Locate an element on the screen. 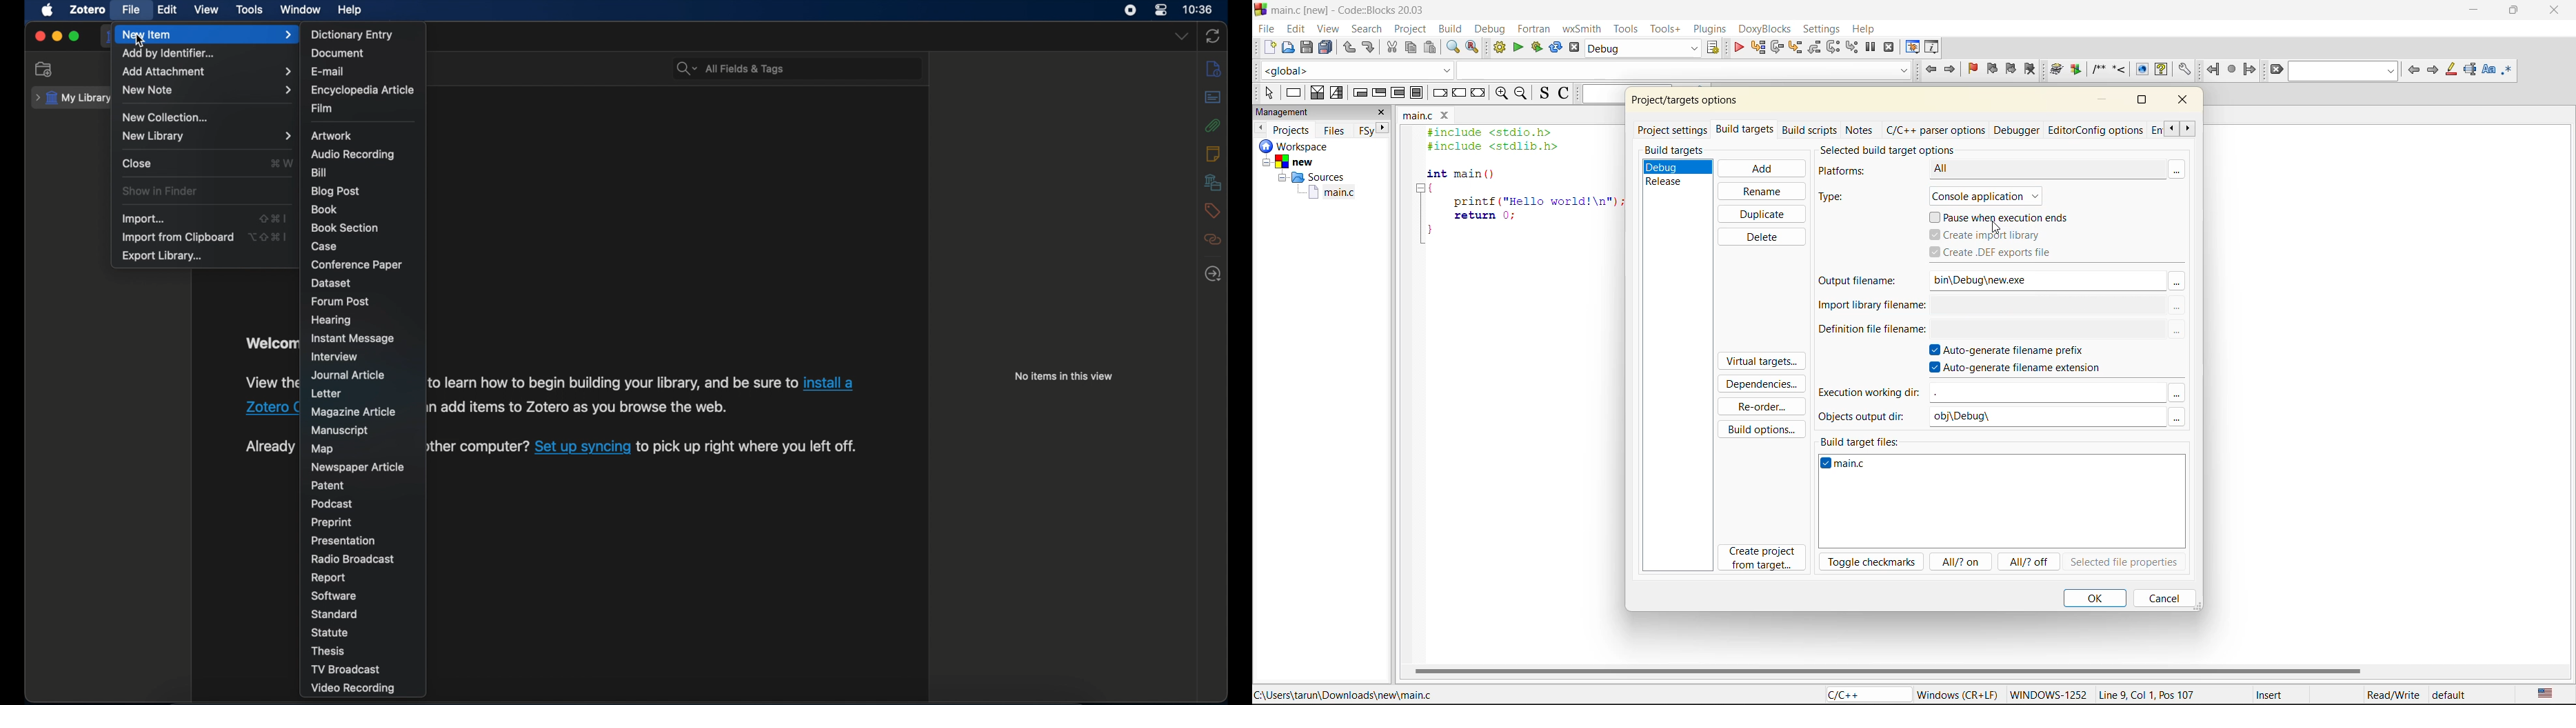 The image size is (2576, 728). help is located at coordinates (352, 10).